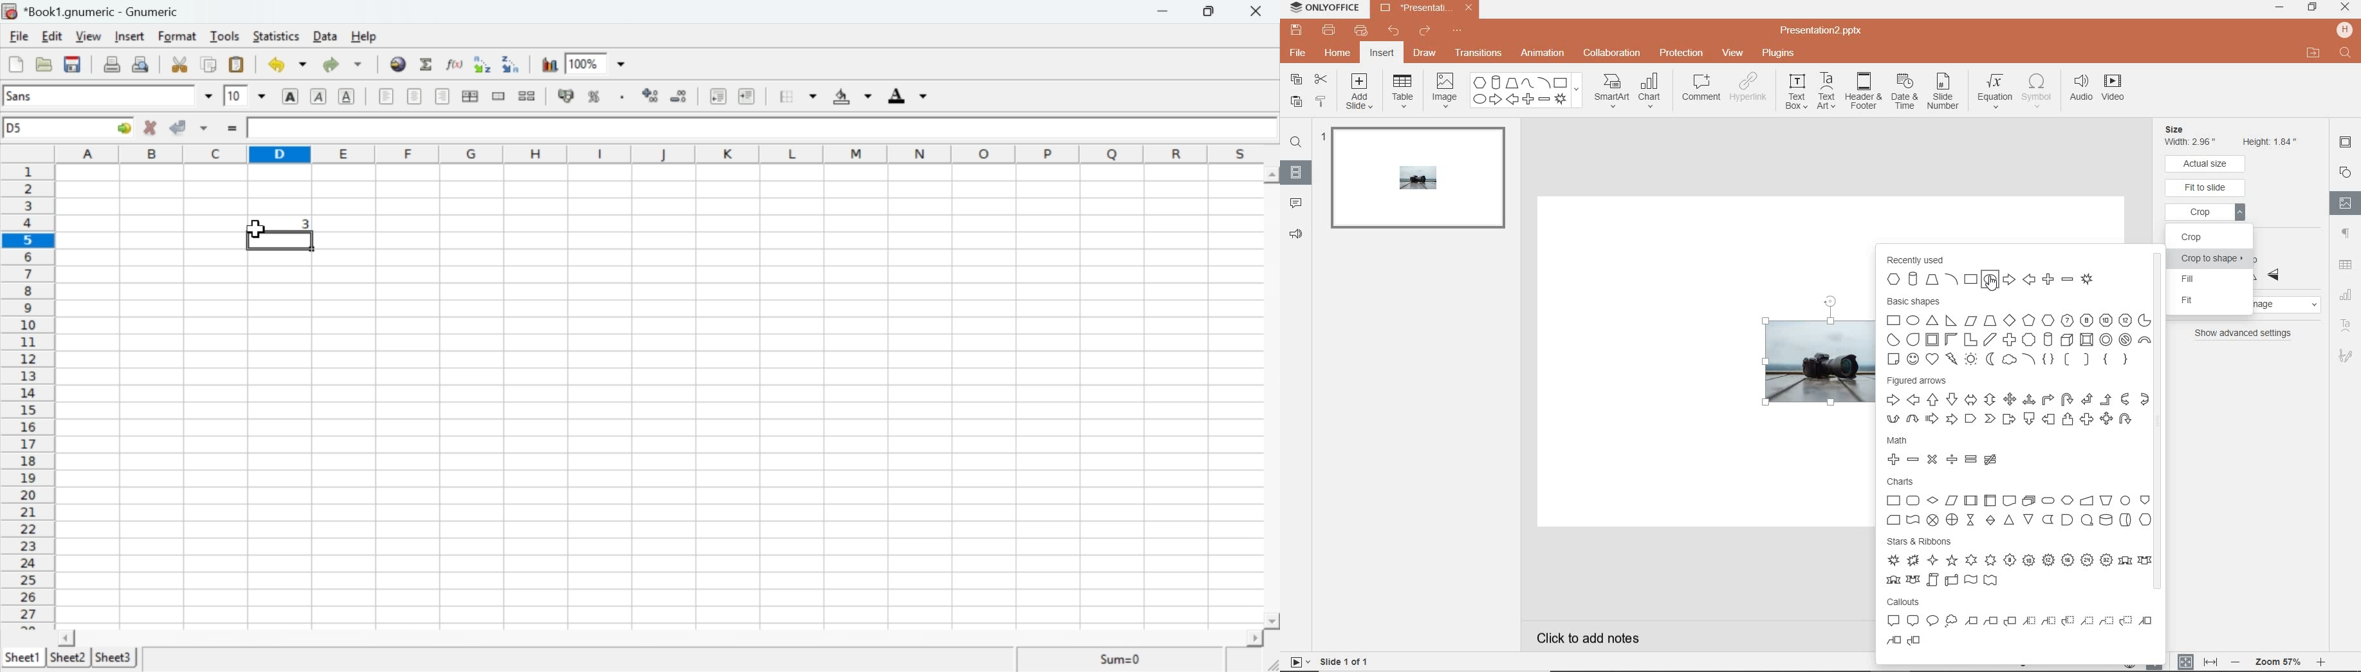  What do you see at coordinates (851, 98) in the screenshot?
I see `Background` at bounding box center [851, 98].